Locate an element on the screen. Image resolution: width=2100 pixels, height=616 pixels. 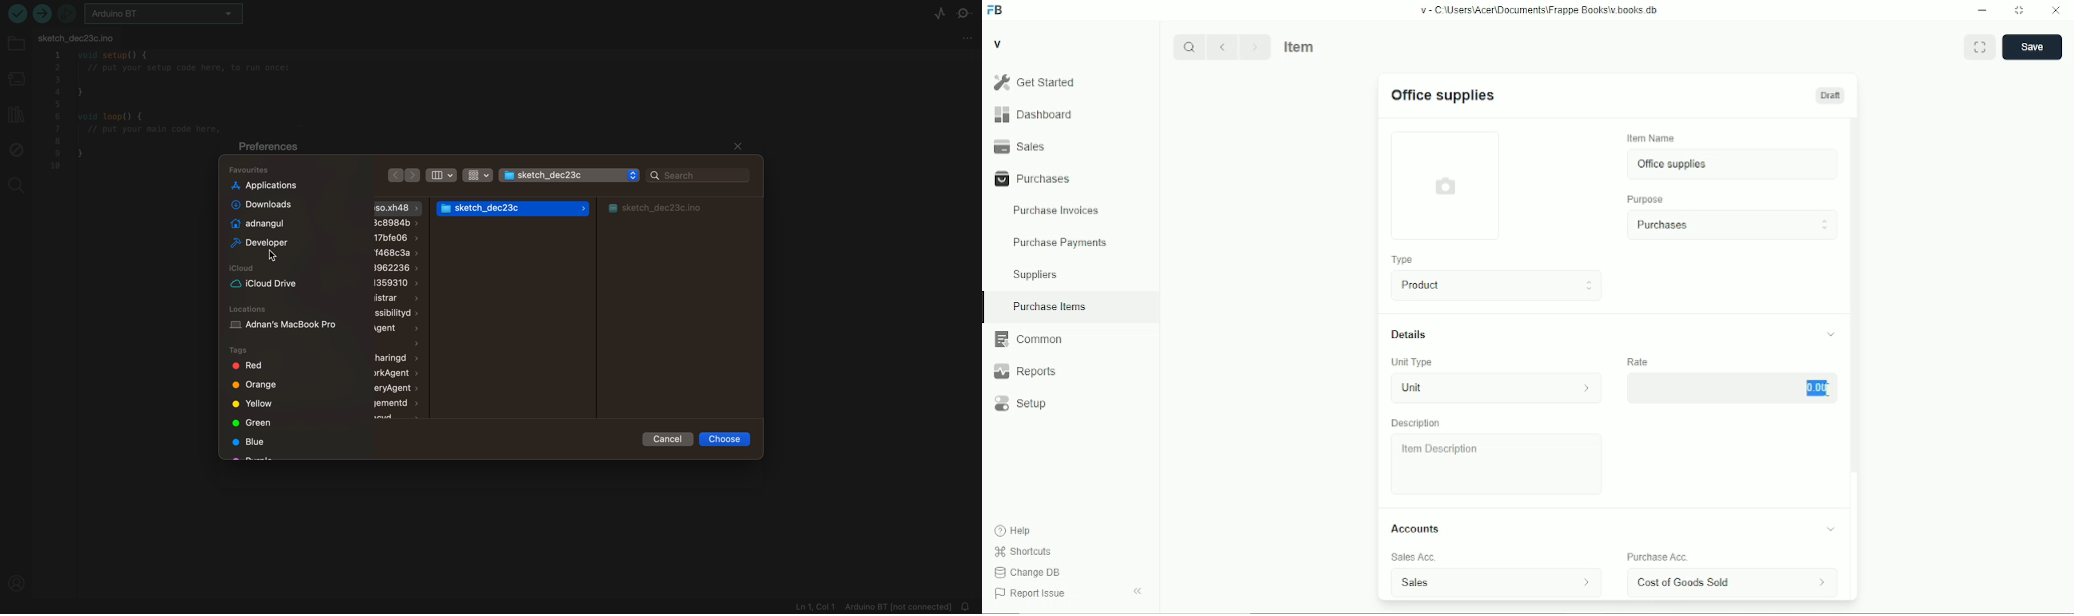
folder is located at coordinates (654, 209).